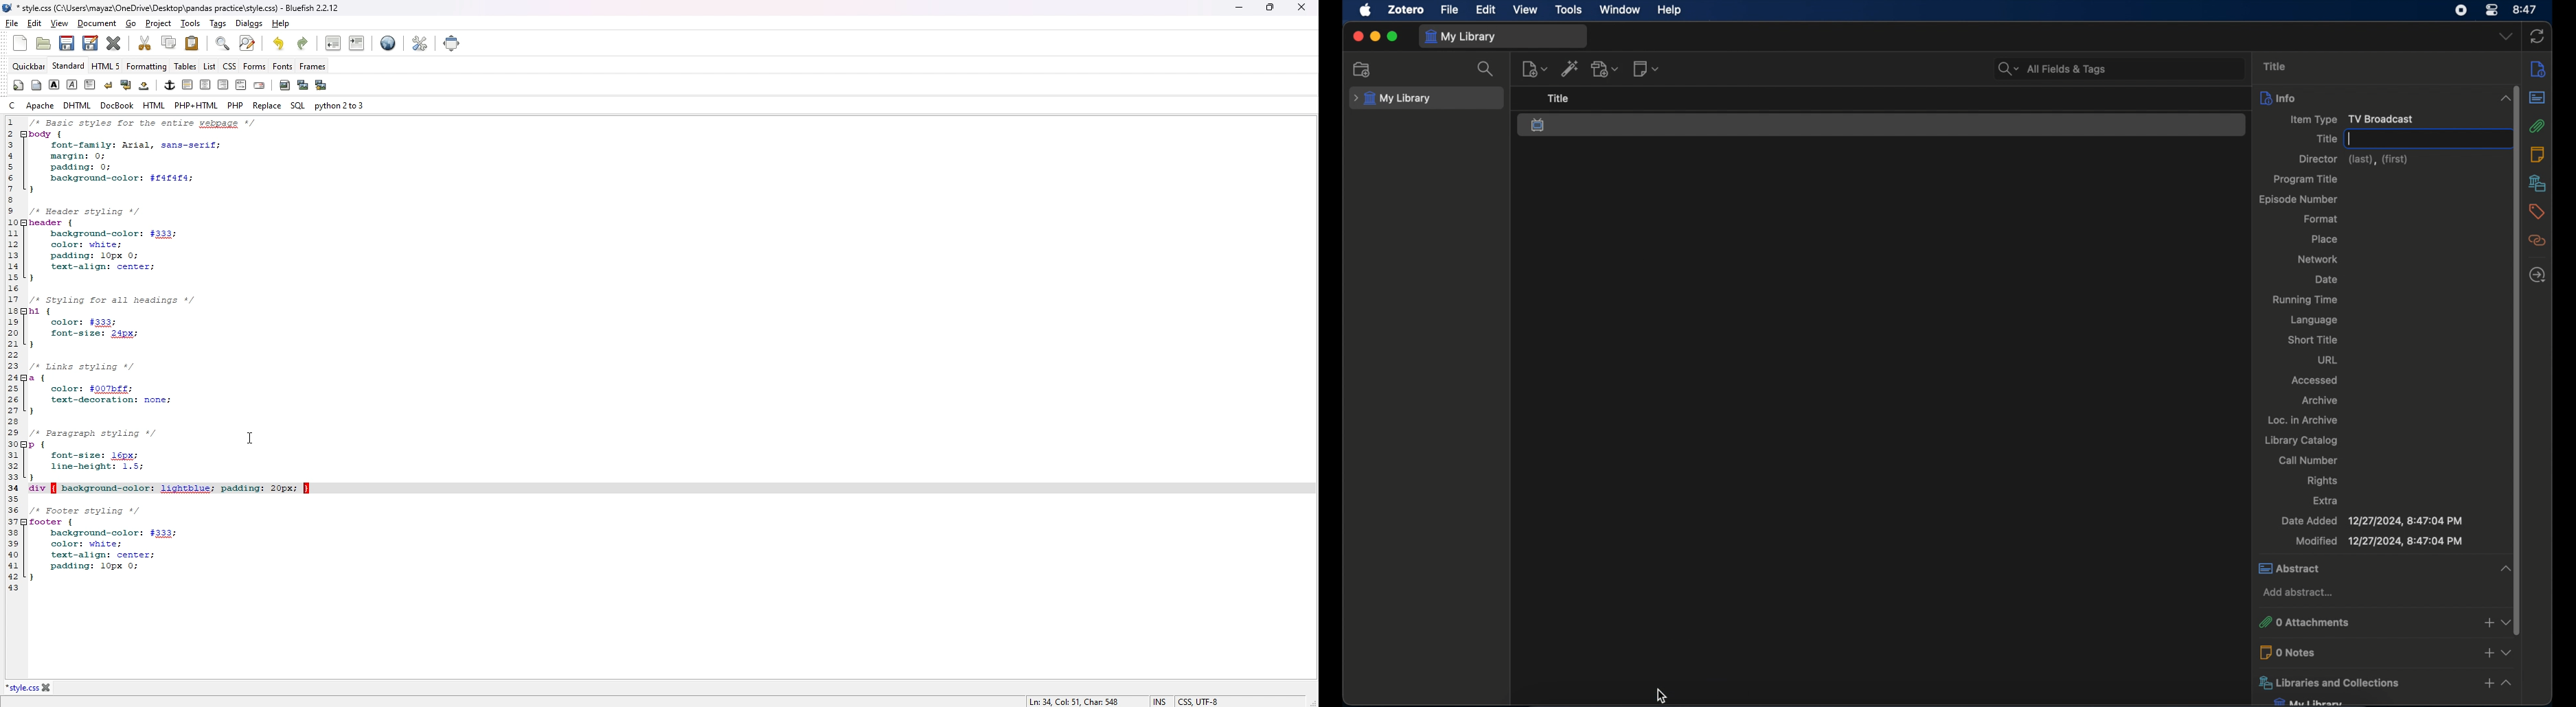  What do you see at coordinates (193, 43) in the screenshot?
I see `paste` at bounding box center [193, 43].